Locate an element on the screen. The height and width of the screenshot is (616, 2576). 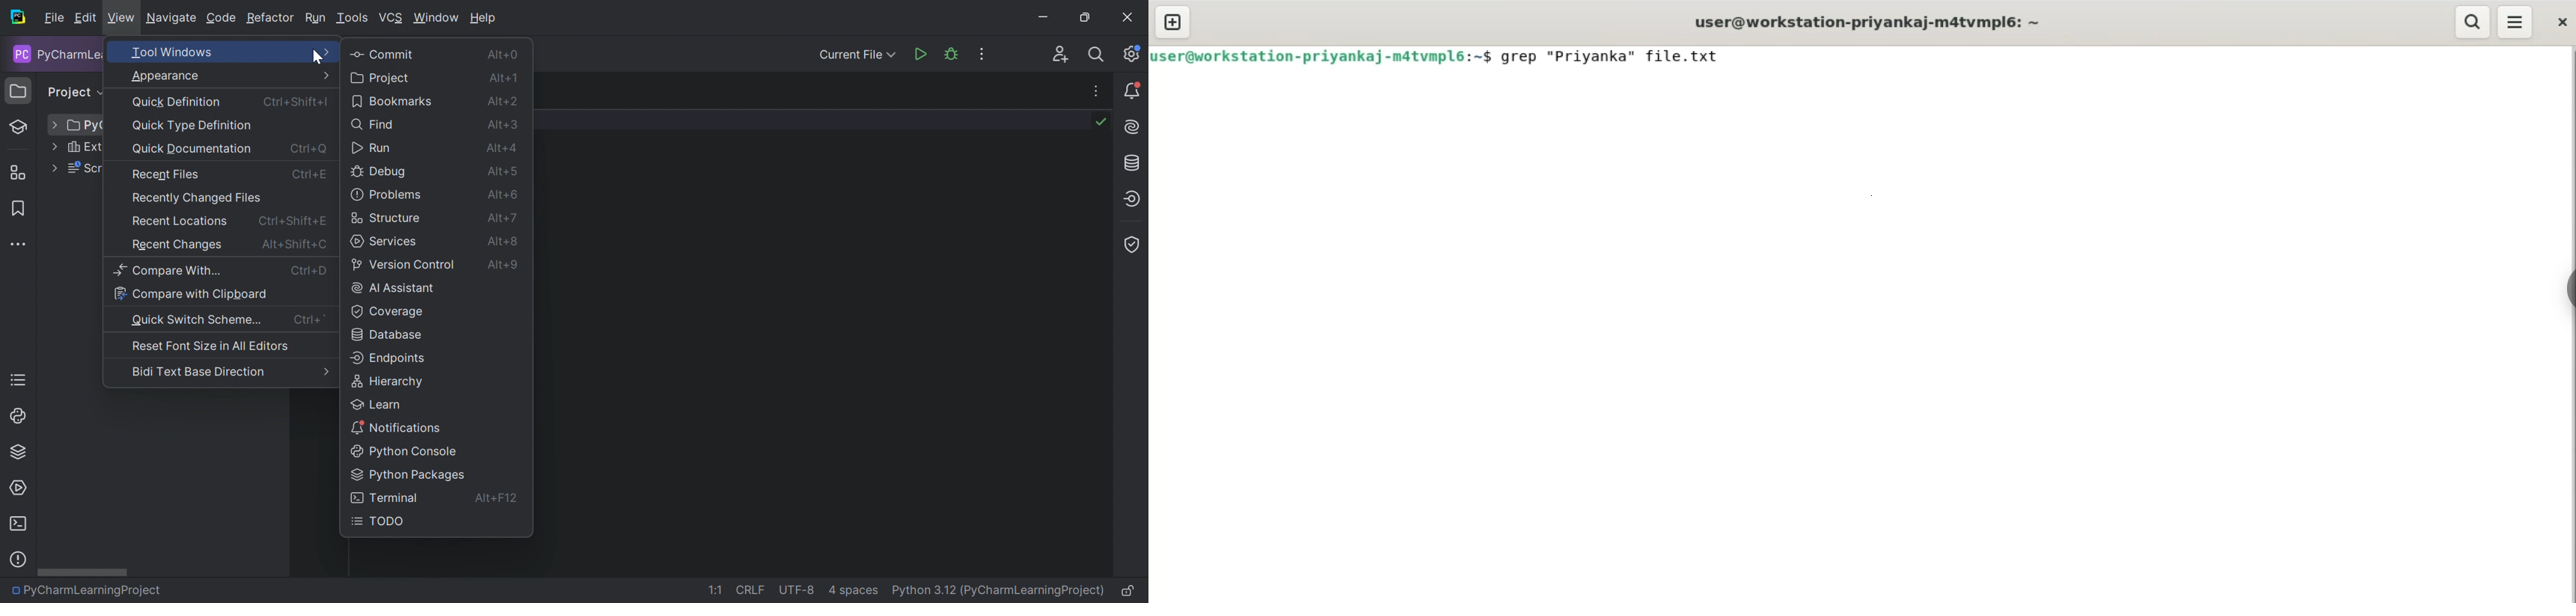
Structure is located at coordinates (386, 216).